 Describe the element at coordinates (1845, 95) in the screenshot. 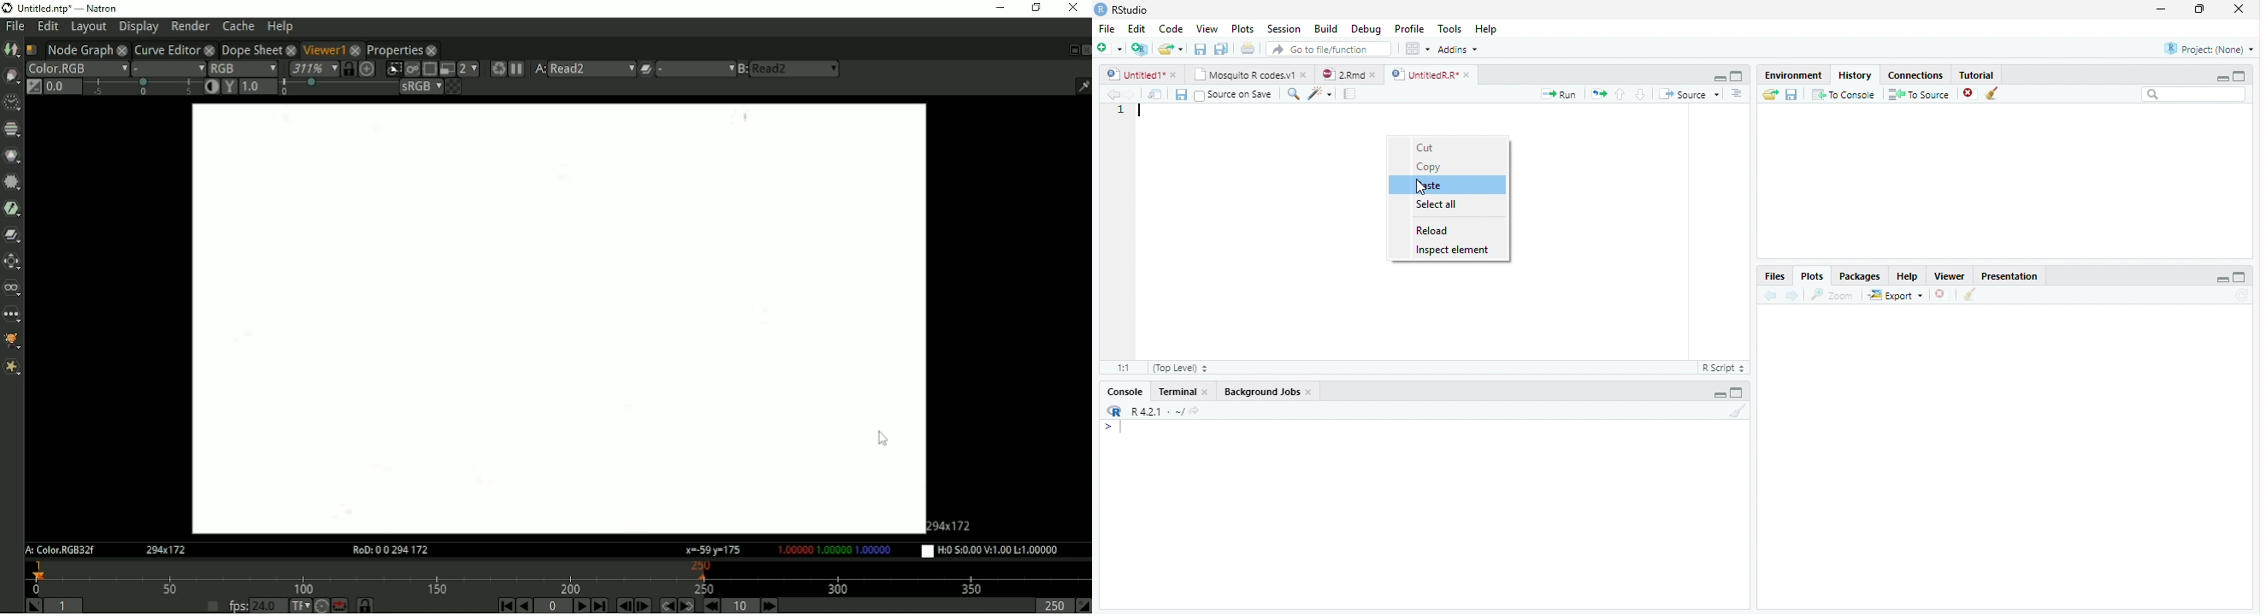

I see `To Console` at that location.